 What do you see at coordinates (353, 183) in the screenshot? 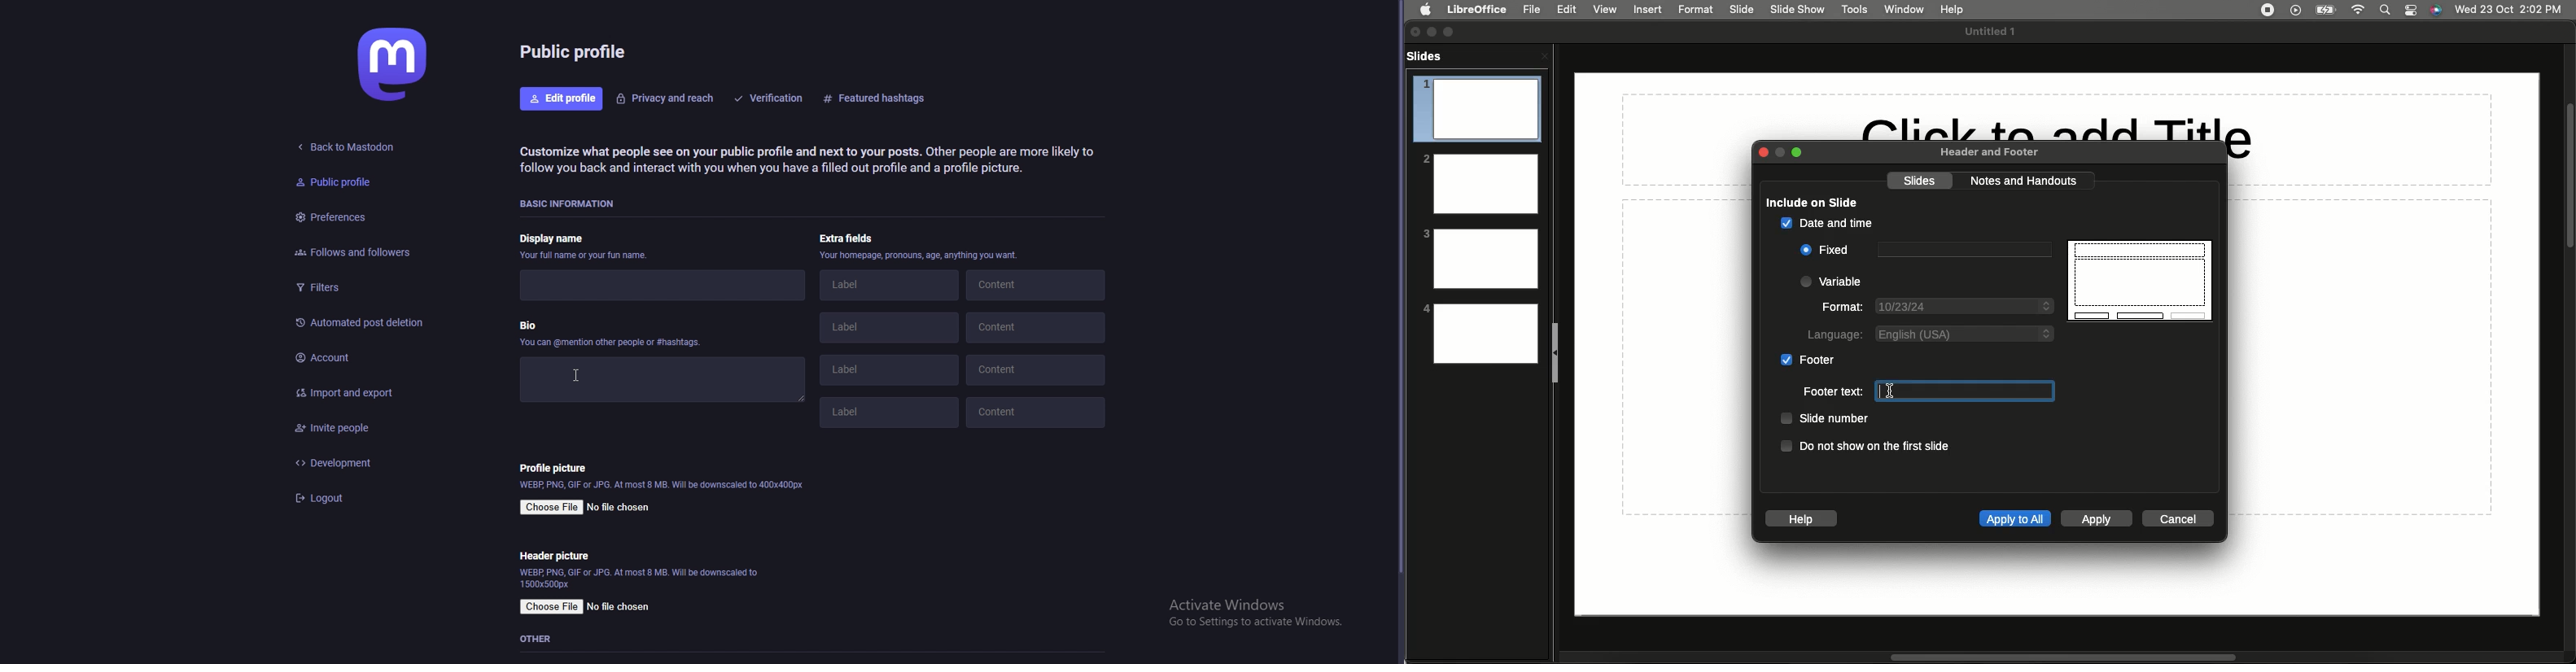
I see `public profile` at bounding box center [353, 183].